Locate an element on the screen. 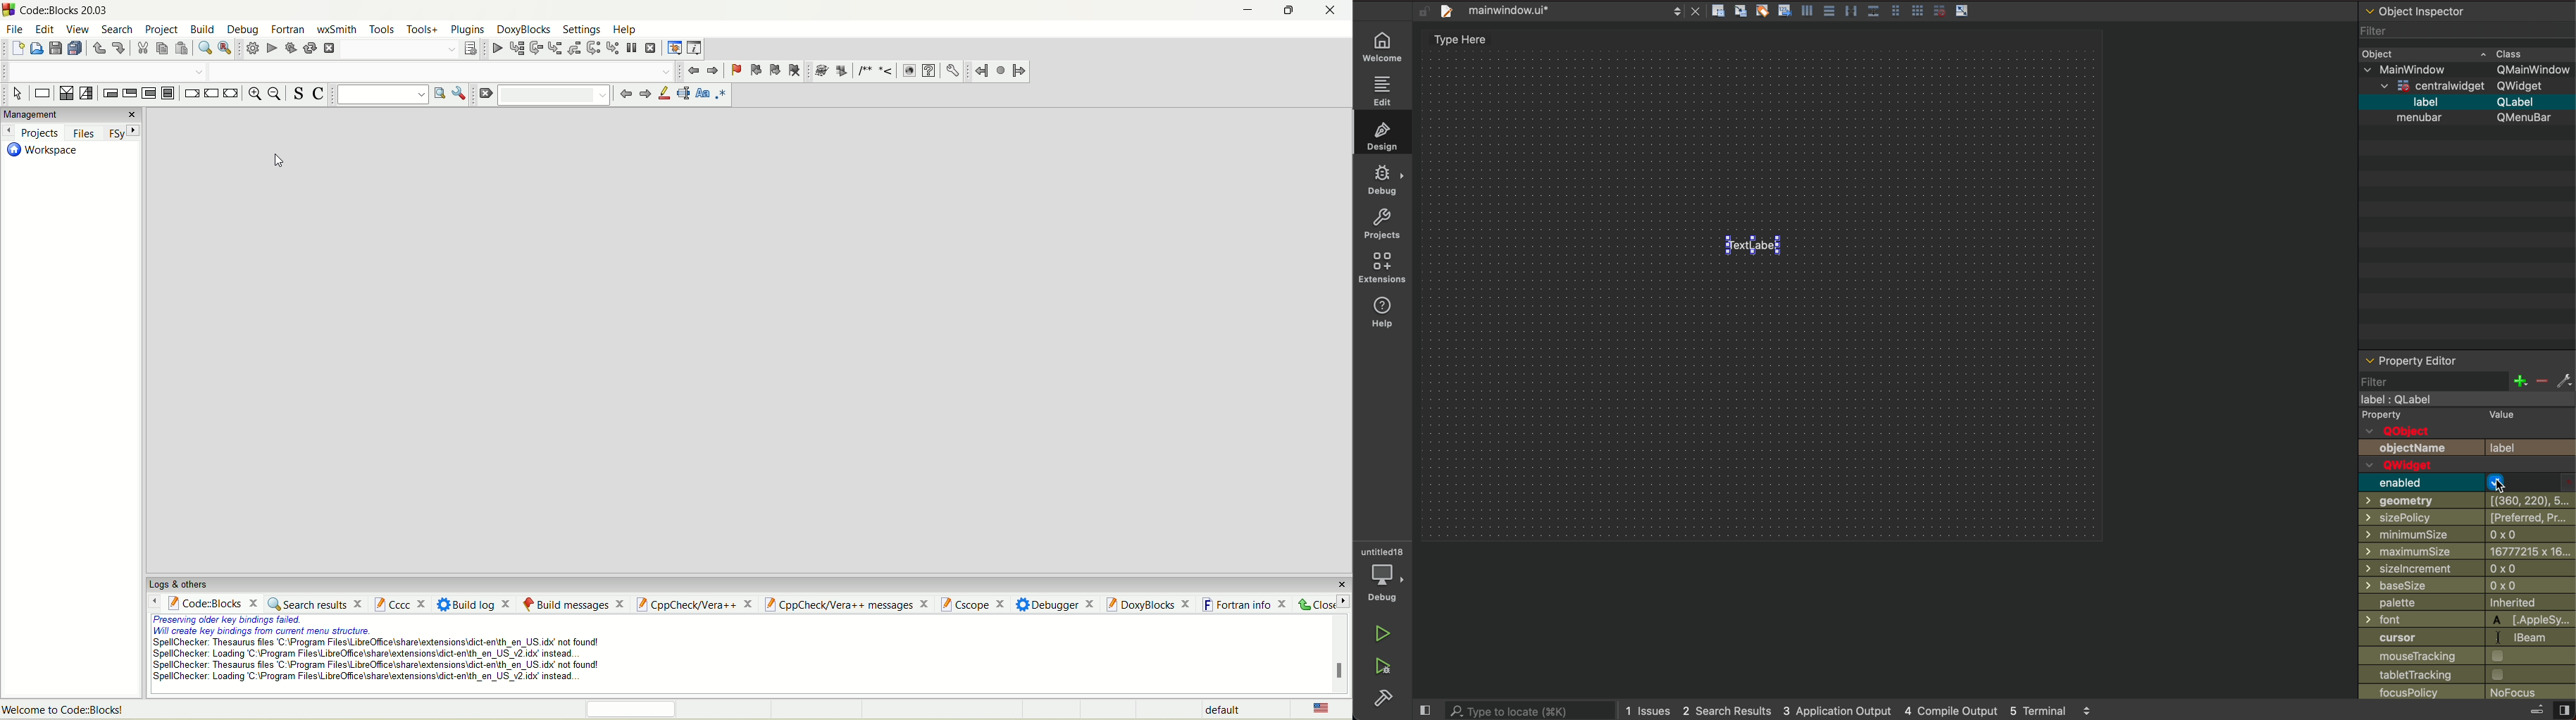 The image size is (2576, 728). run is located at coordinates (1383, 631).